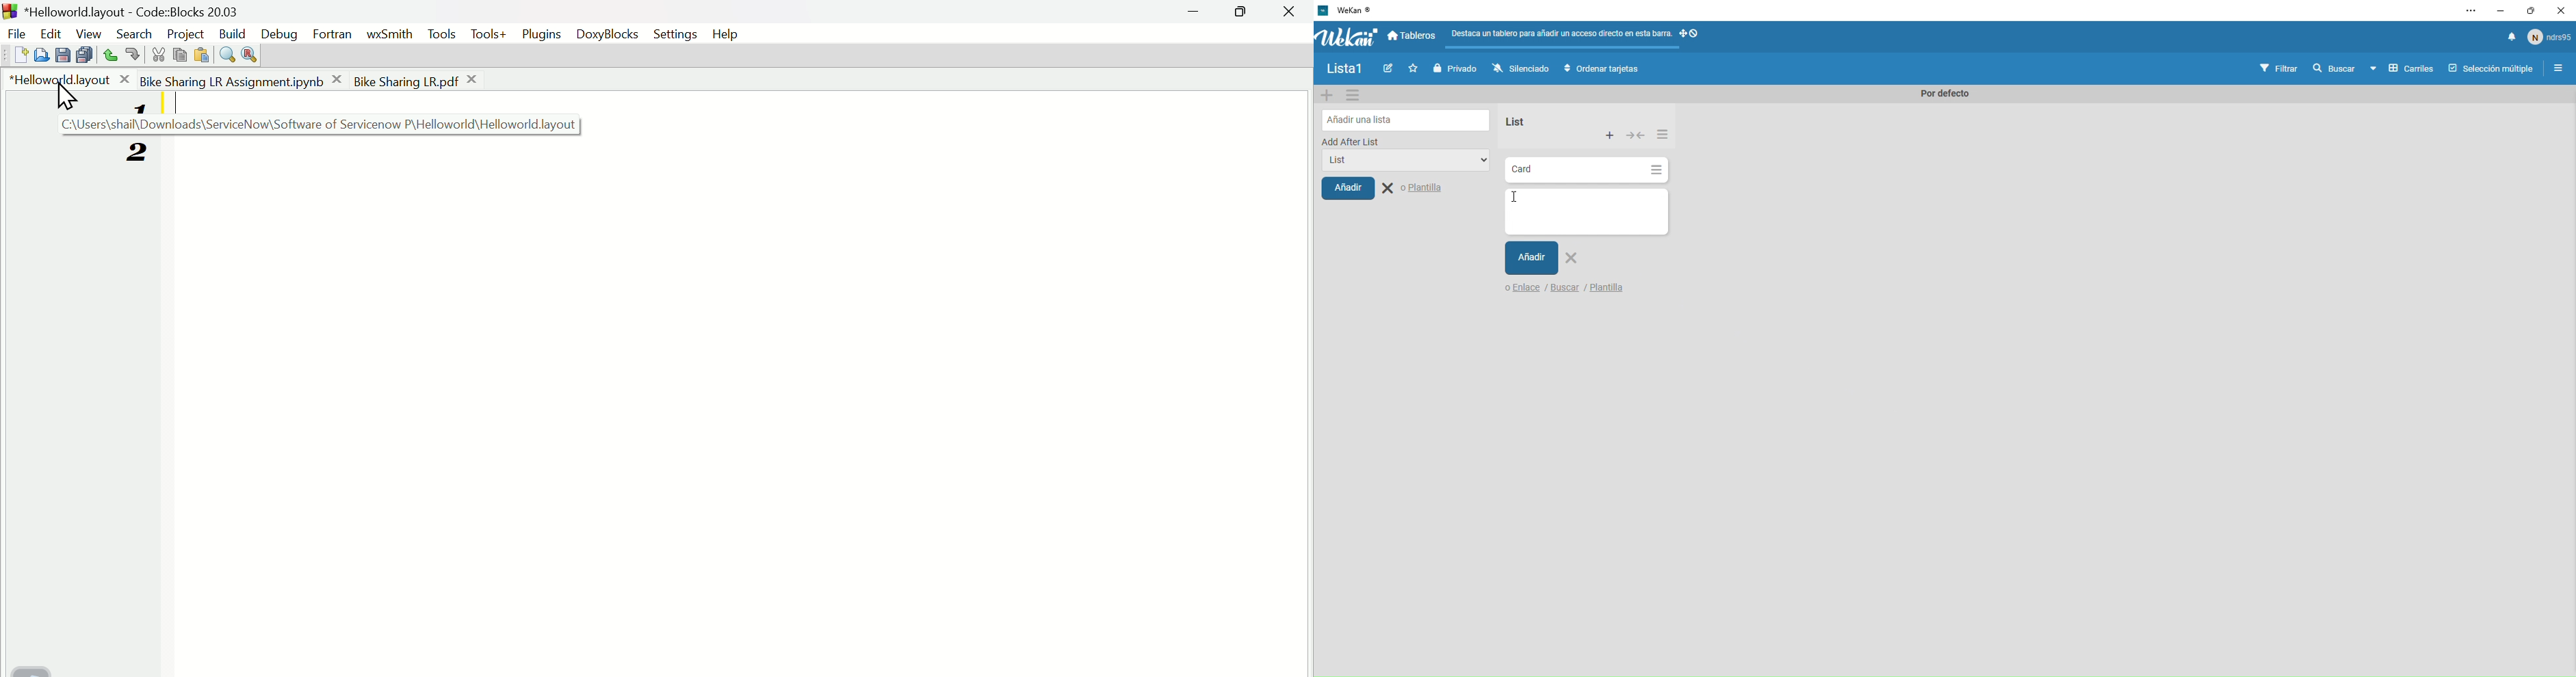 This screenshot has width=2576, height=700. What do you see at coordinates (1567, 290) in the screenshot?
I see `Find` at bounding box center [1567, 290].